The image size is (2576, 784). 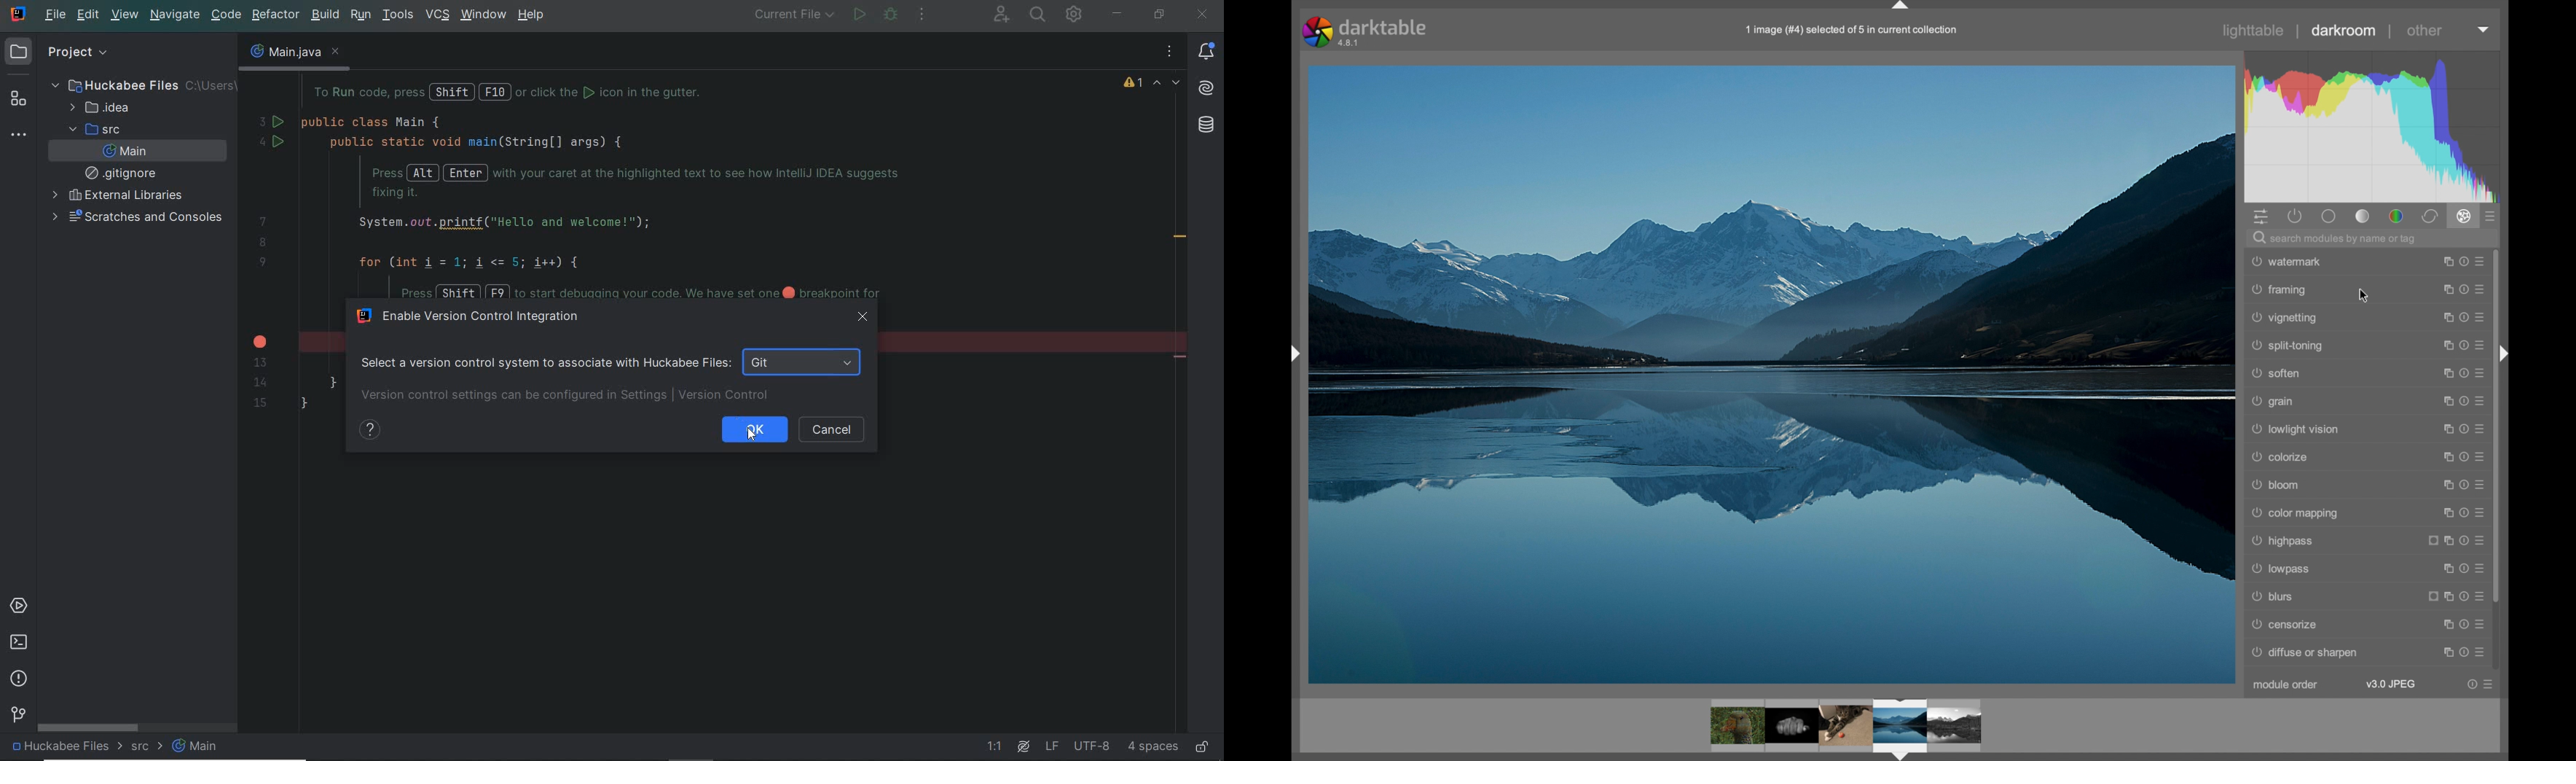 I want to click on project file name, so click(x=59, y=749).